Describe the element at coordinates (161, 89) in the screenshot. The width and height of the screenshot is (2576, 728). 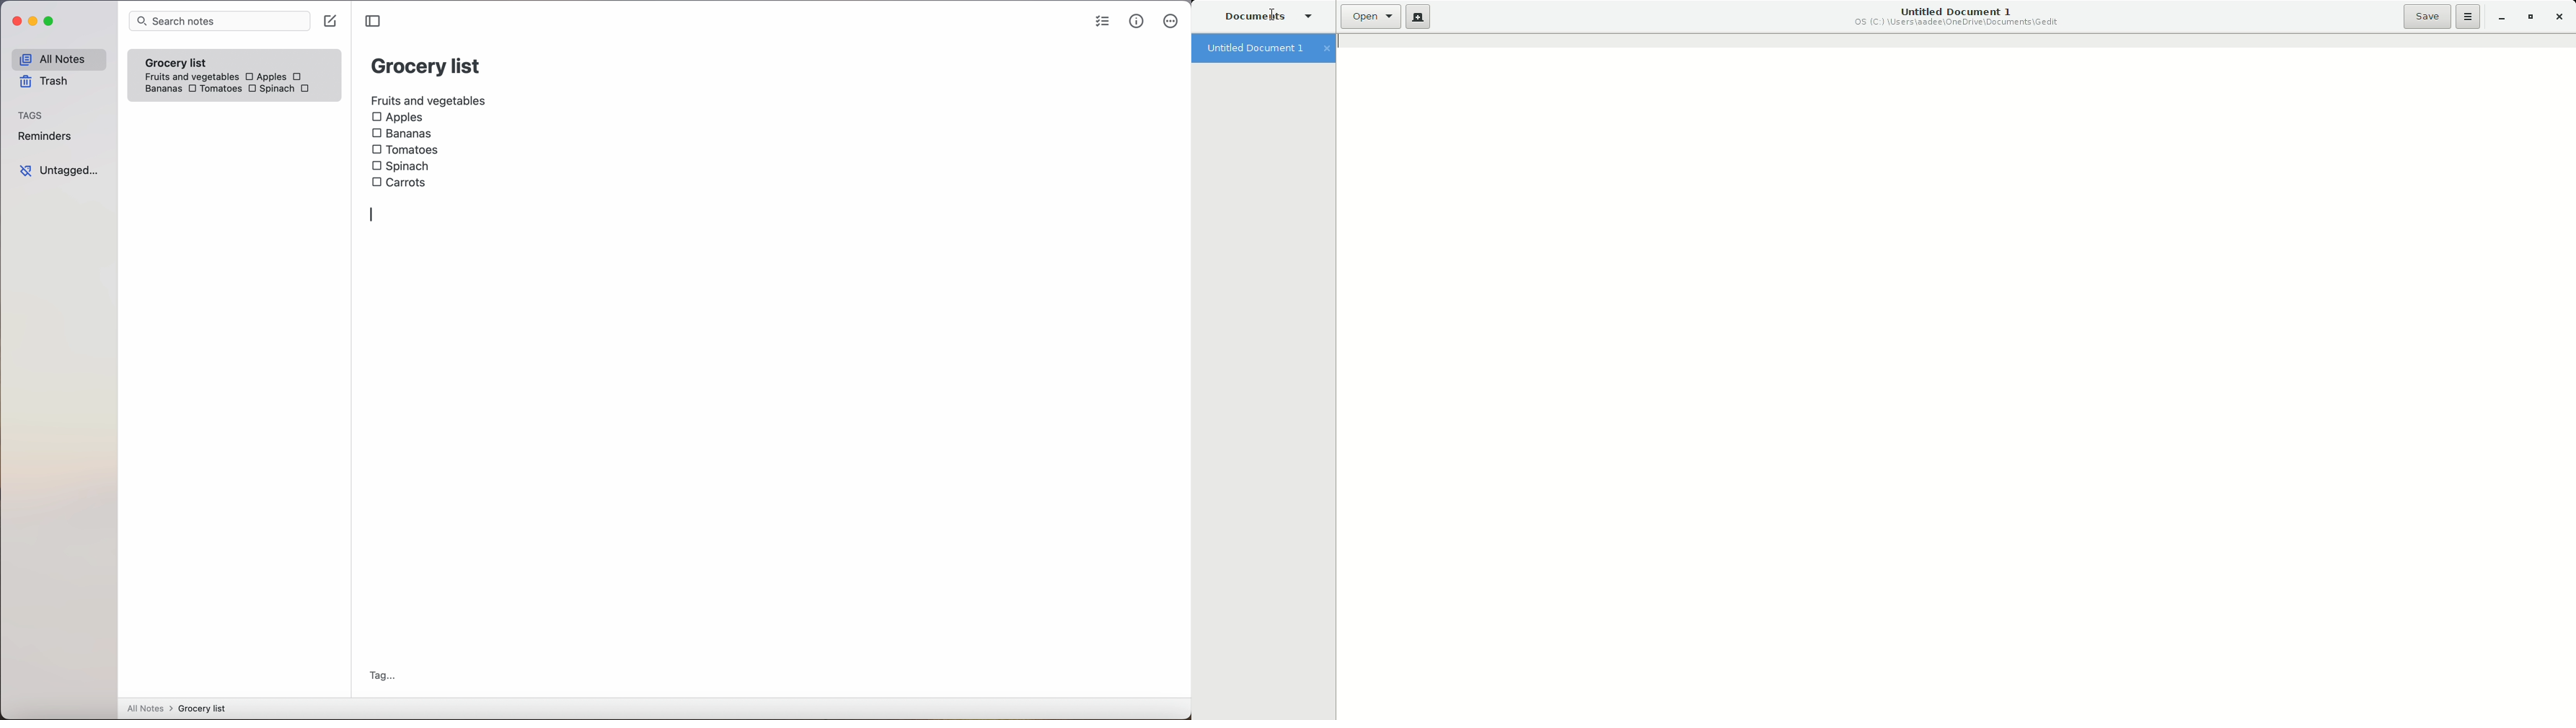
I see `bananas` at that location.